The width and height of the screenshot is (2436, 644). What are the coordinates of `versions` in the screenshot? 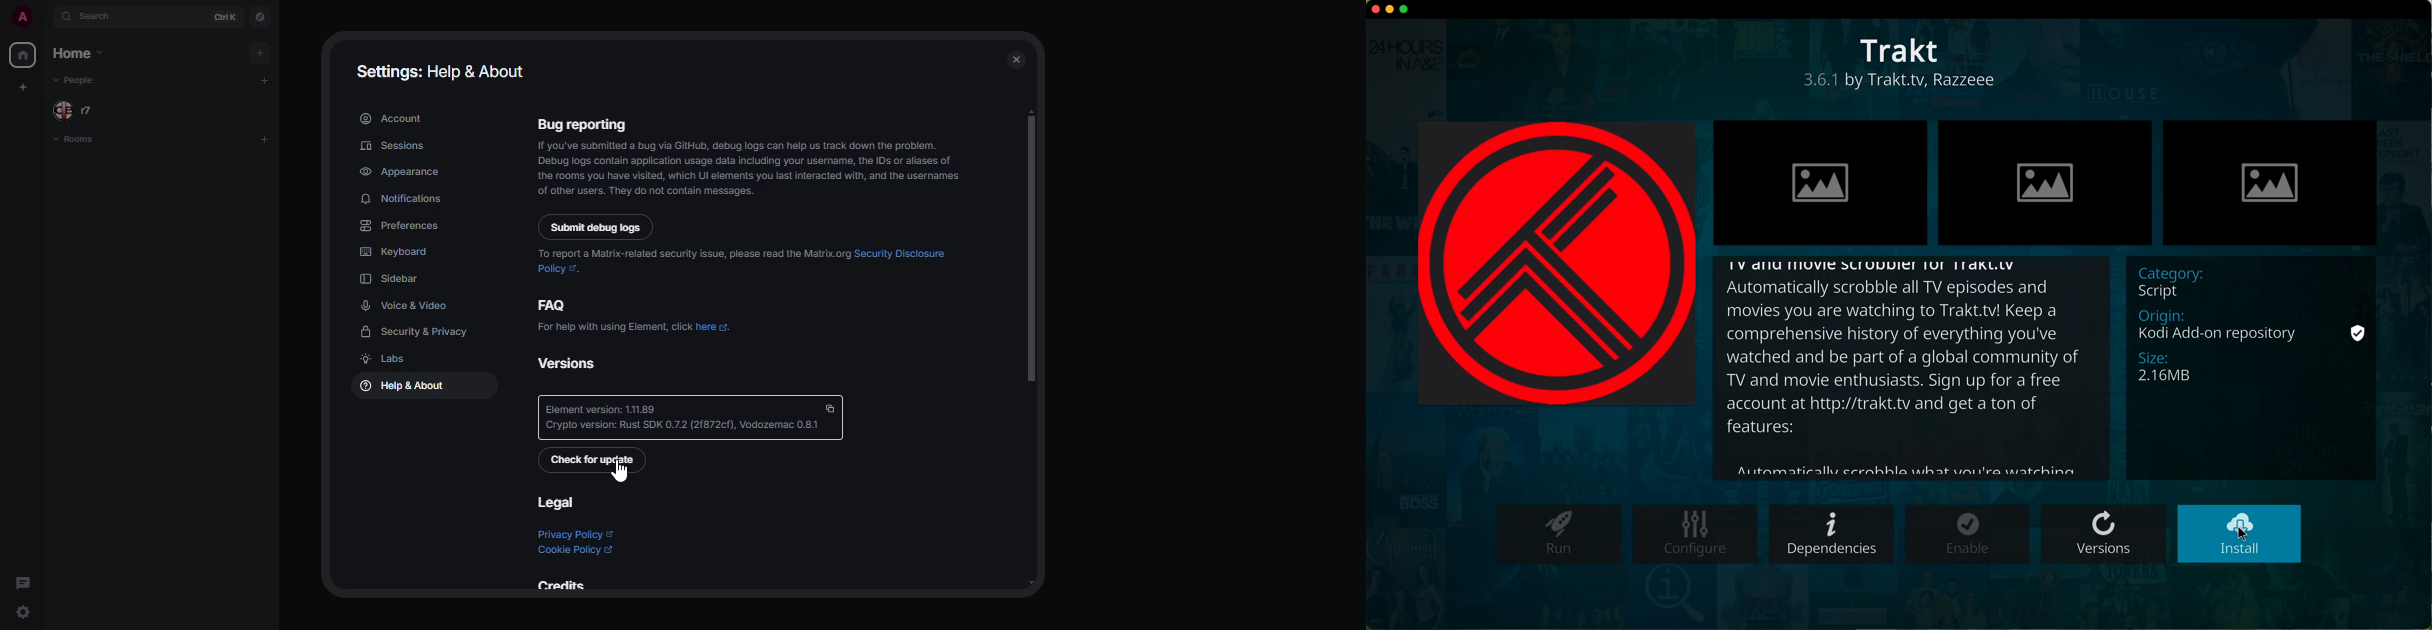 It's located at (2105, 534).